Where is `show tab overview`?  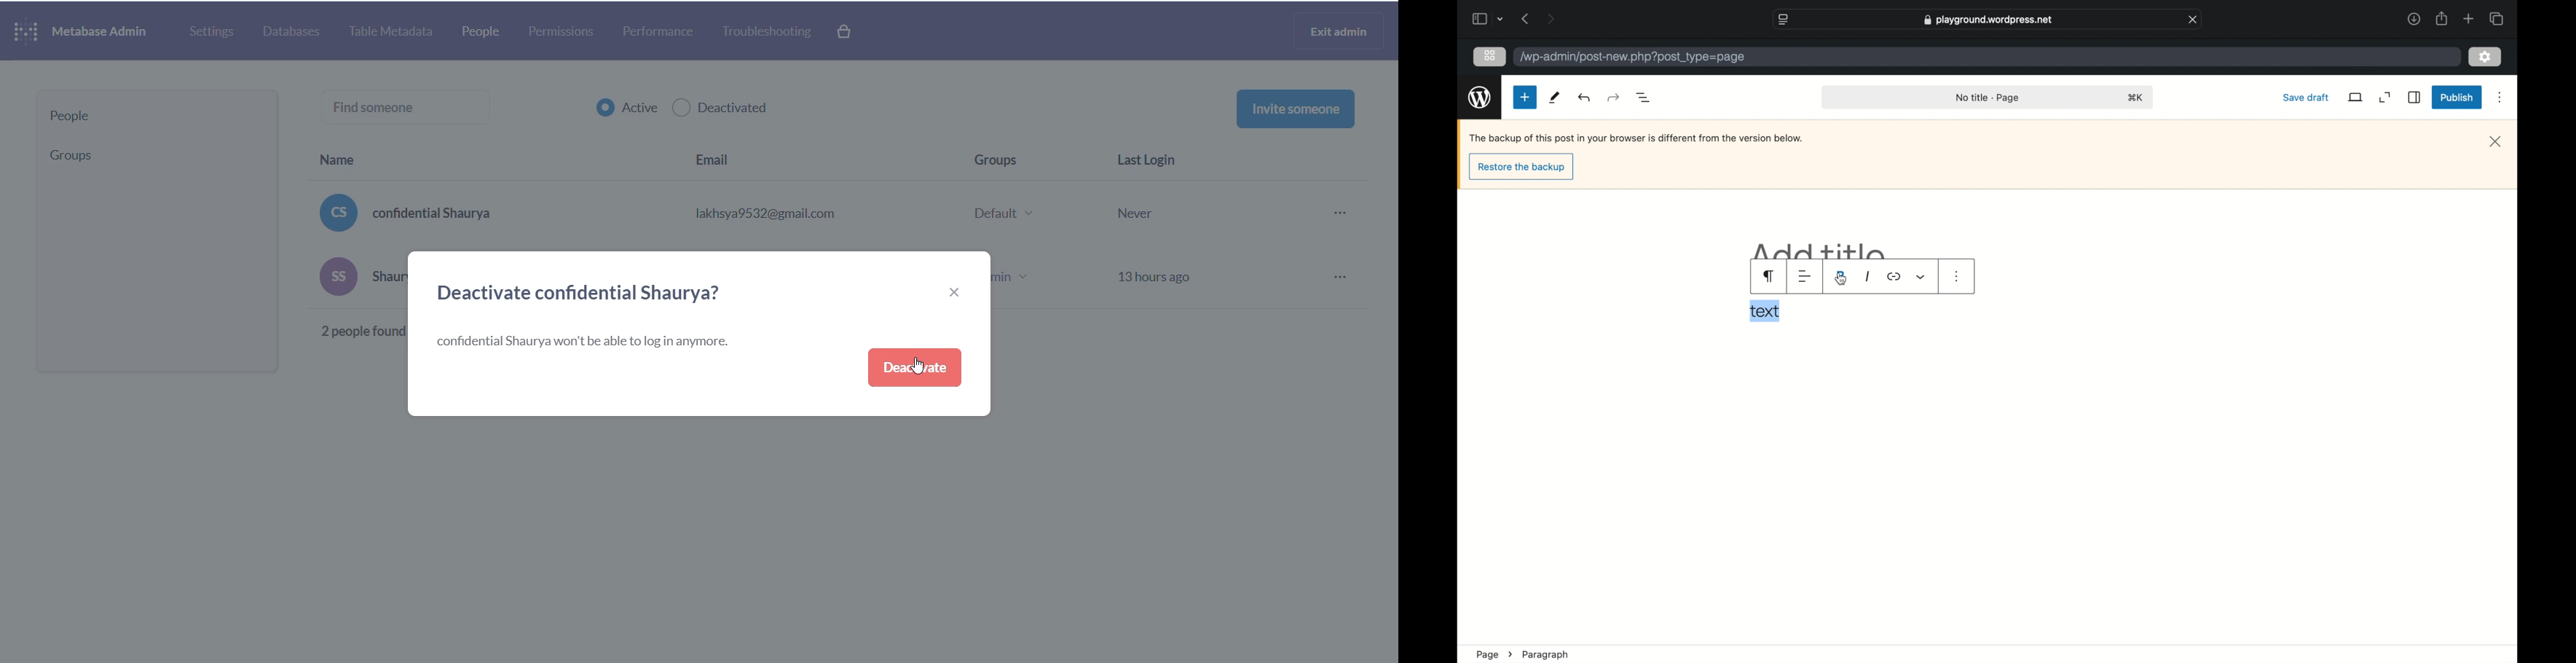
show tab overview is located at coordinates (2498, 18).